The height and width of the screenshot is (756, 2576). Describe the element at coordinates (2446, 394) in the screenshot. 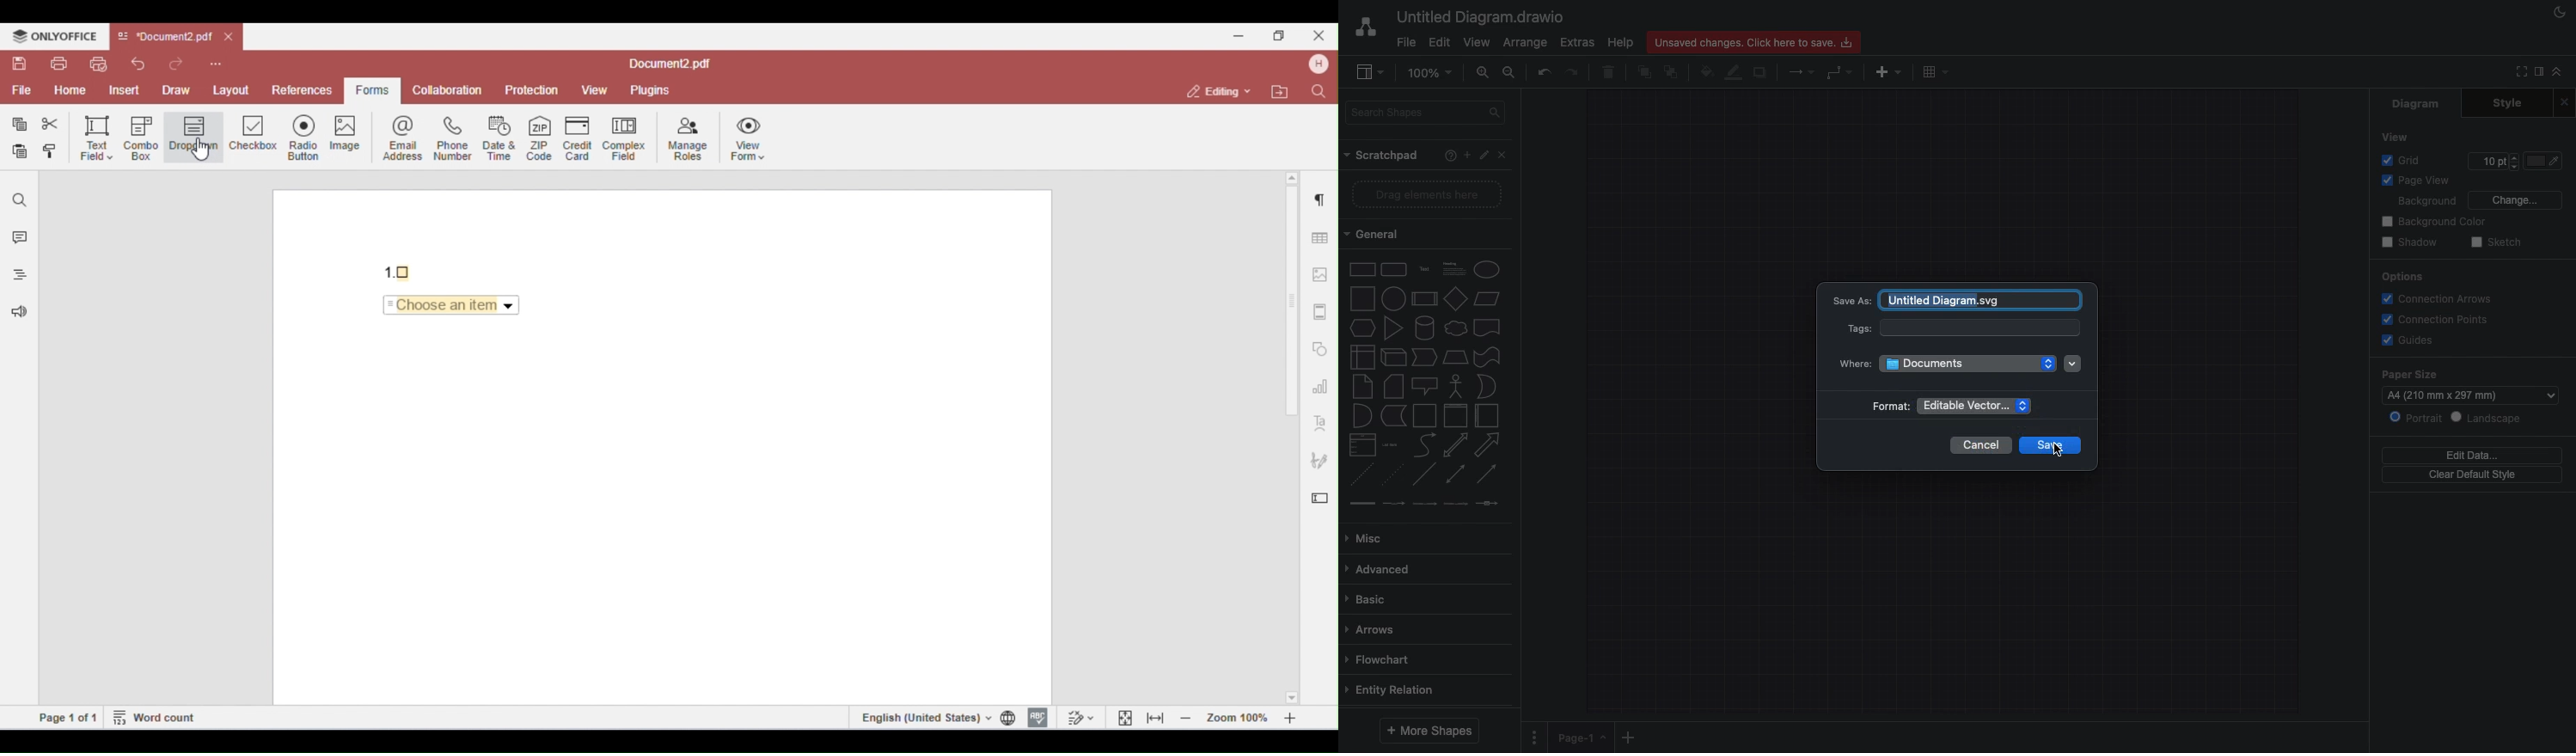

I see `a4 (210mm*297mm)` at that location.